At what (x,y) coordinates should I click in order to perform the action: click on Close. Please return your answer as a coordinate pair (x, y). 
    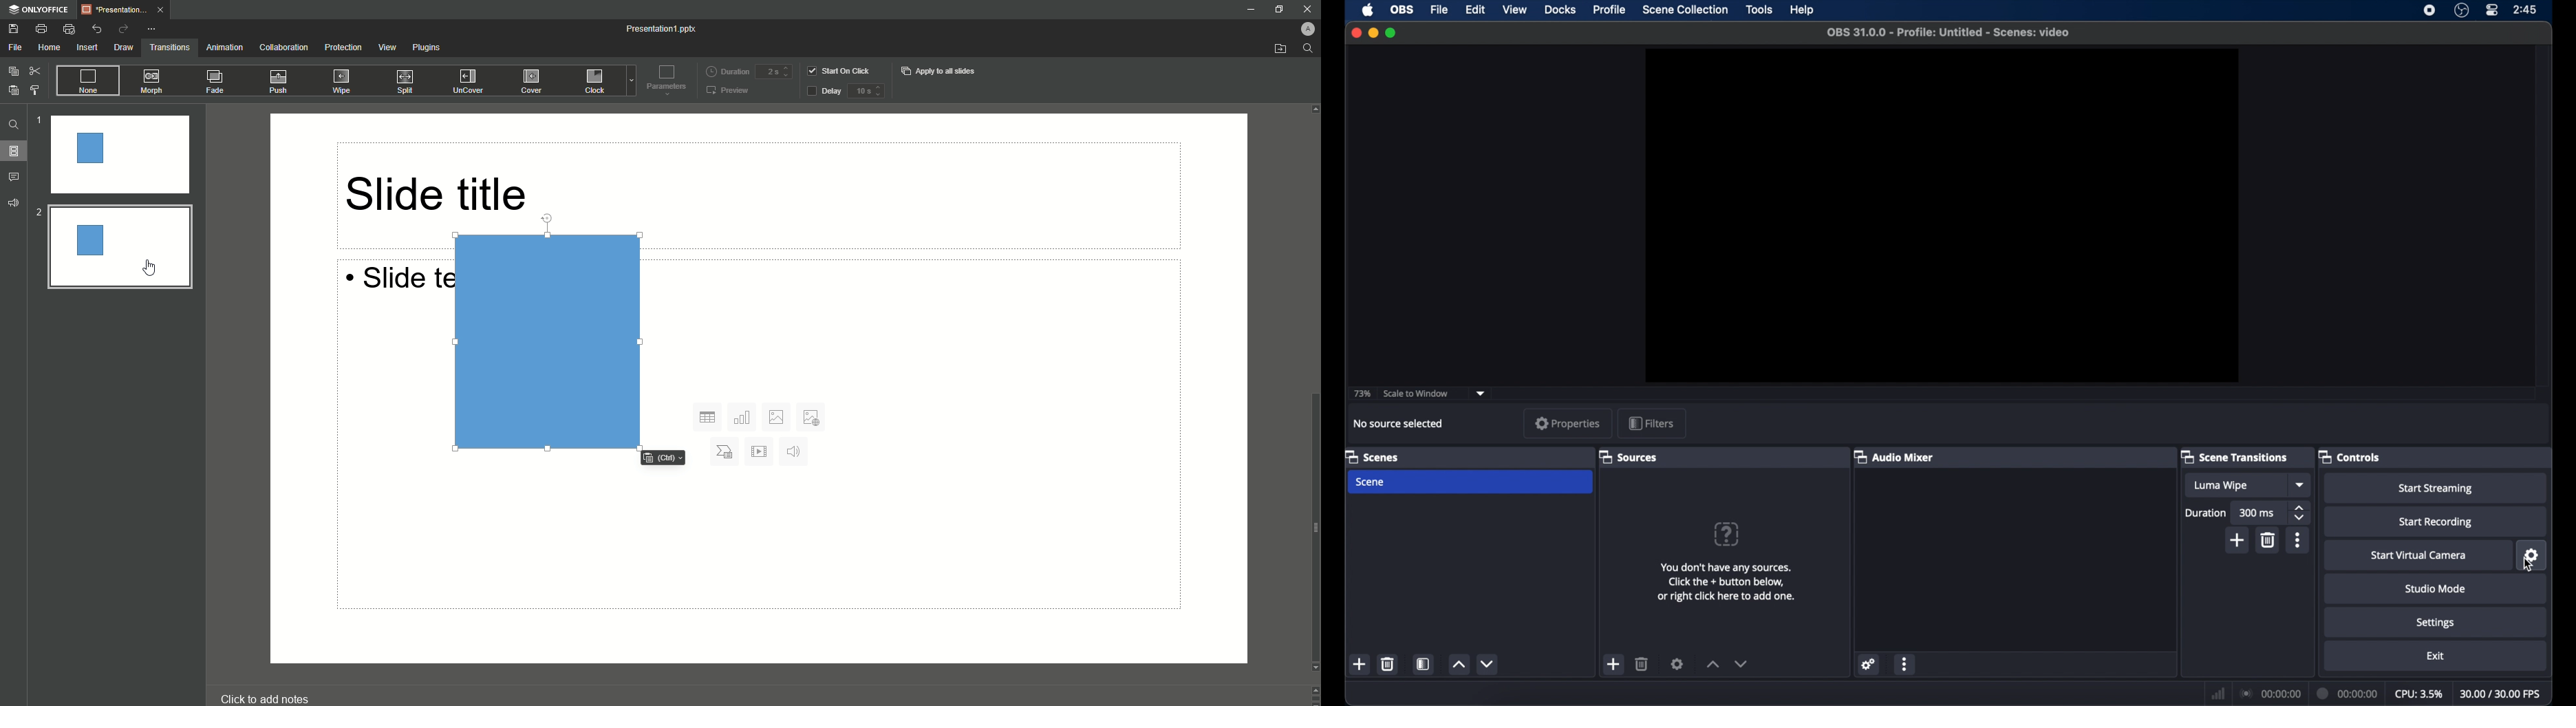
    Looking at the image, I should click on (1305, 10).